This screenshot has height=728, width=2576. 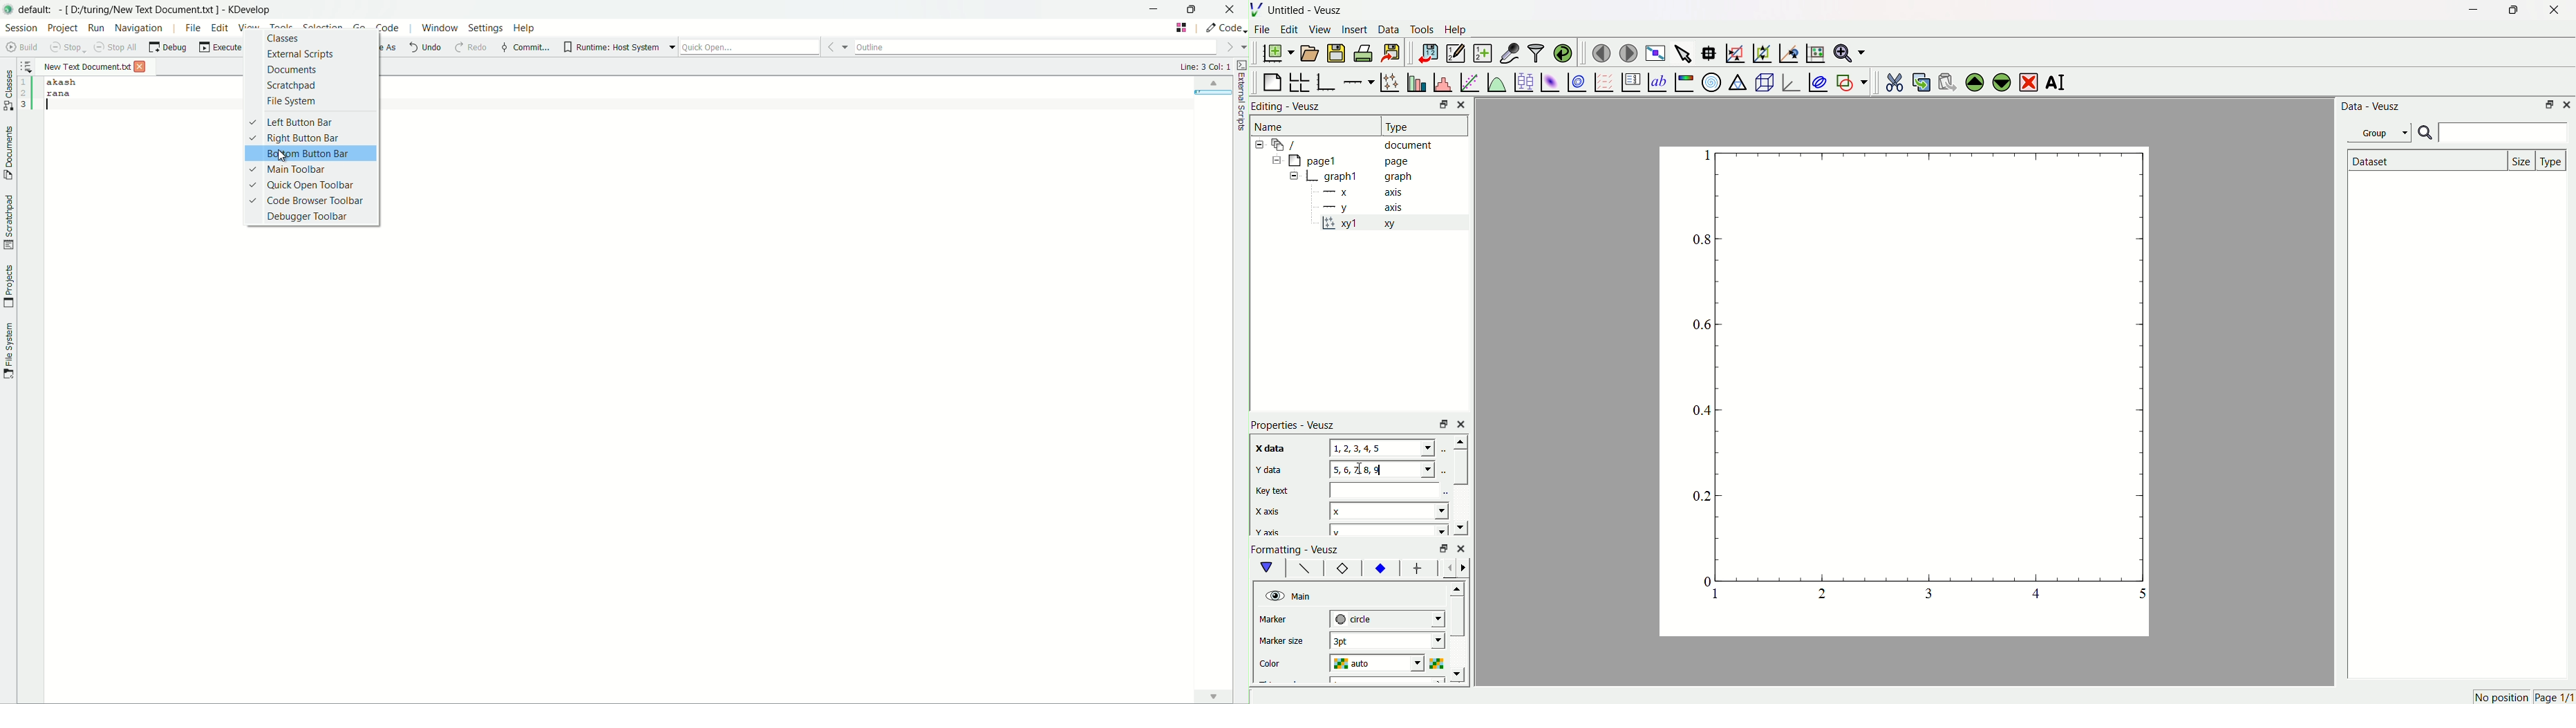 I want to click on build, so click(x=23, y=47).